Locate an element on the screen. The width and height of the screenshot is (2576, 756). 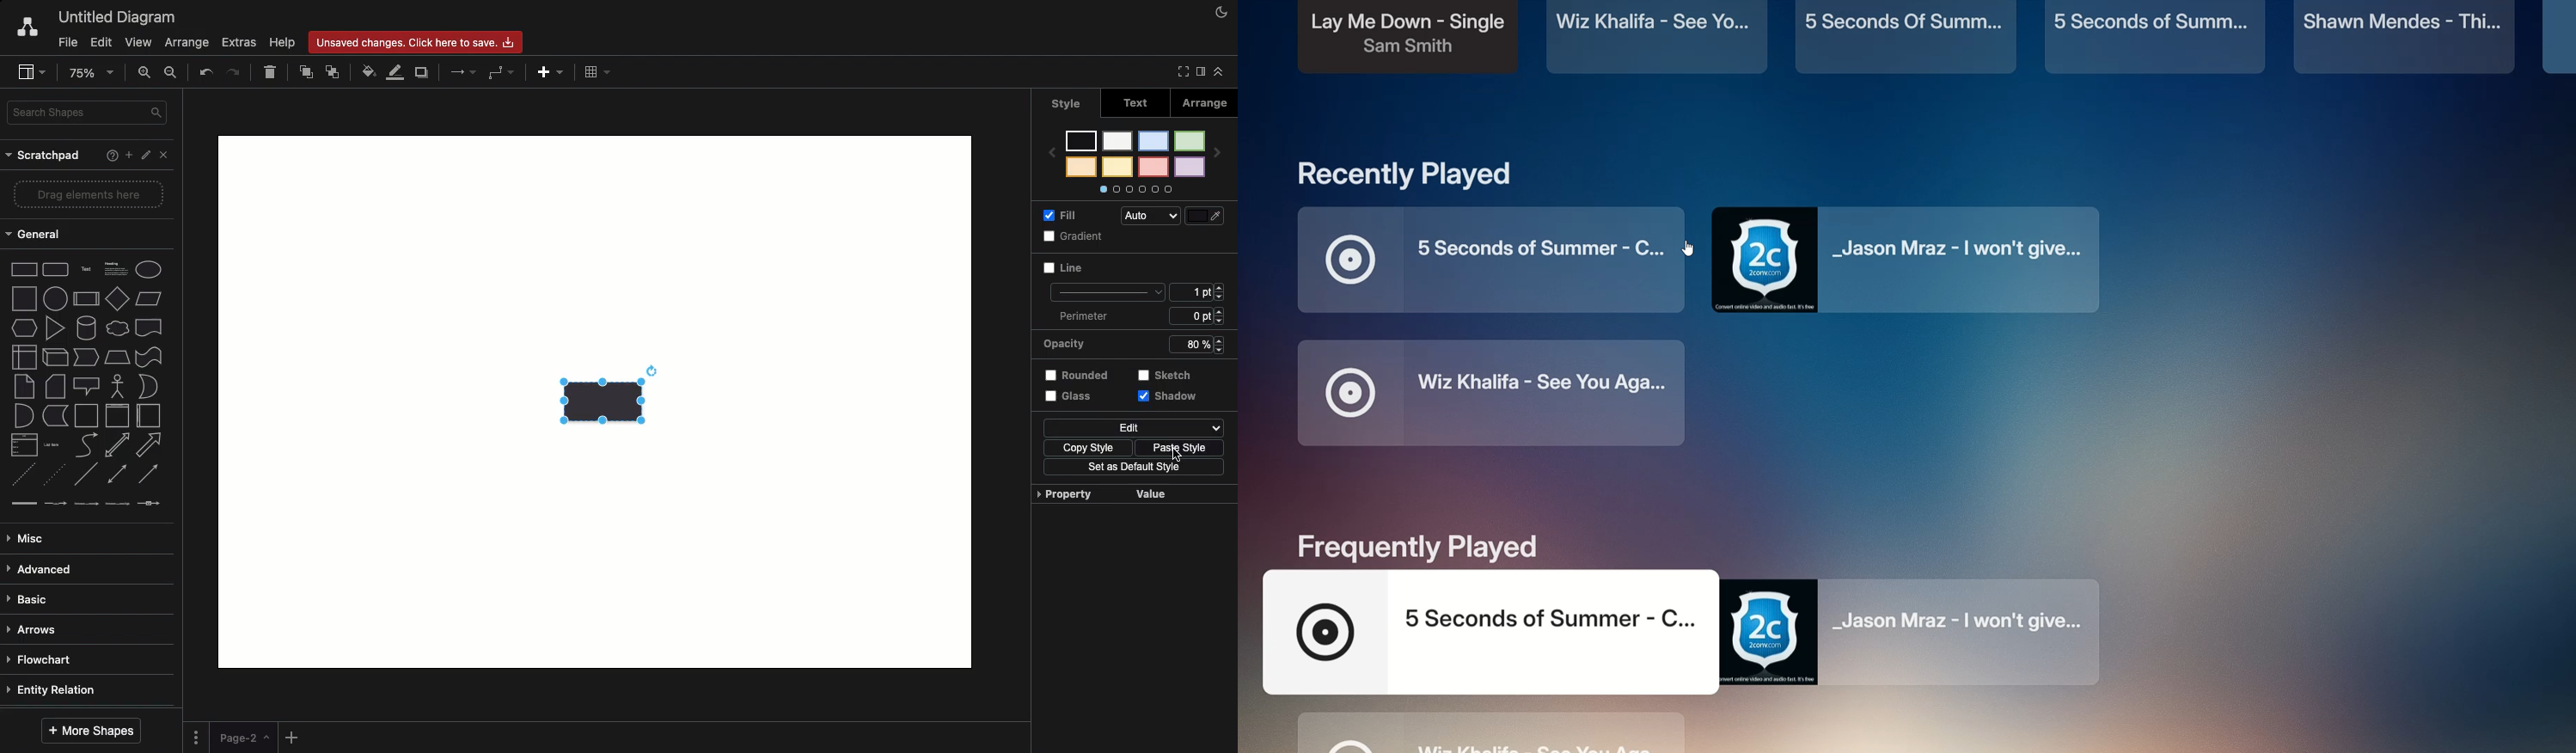
Table is located at coordinates (601, 73).